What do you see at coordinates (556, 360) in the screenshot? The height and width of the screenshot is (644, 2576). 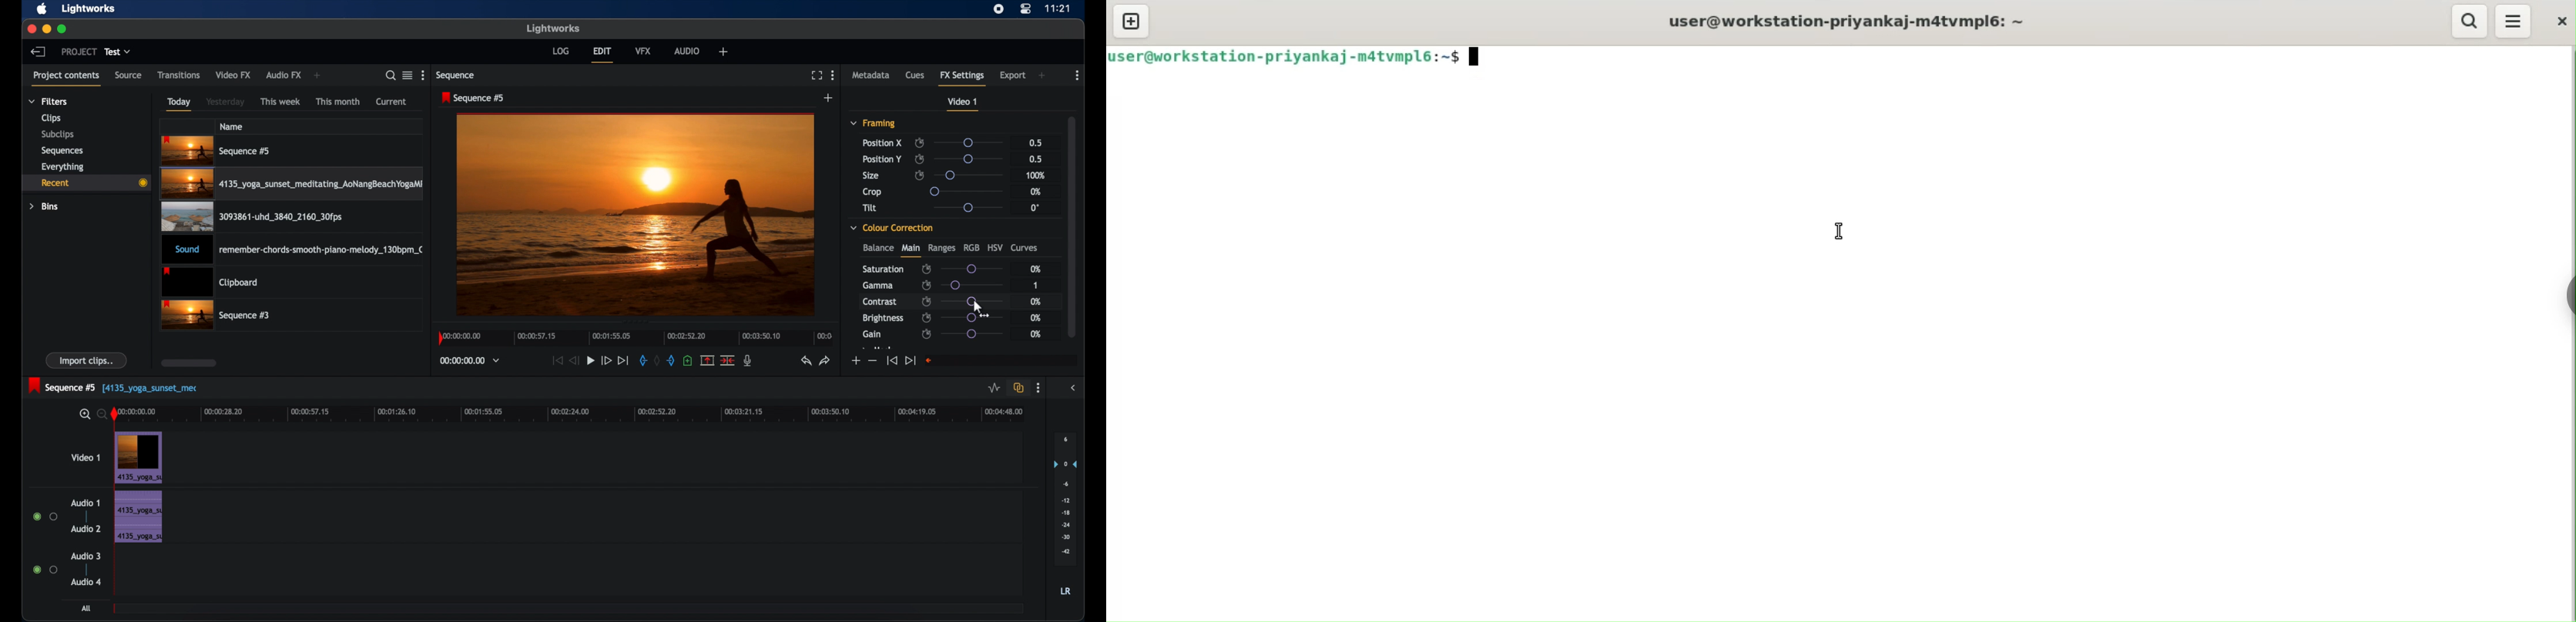 I see `jump to start` at bounding box center [556, 360].